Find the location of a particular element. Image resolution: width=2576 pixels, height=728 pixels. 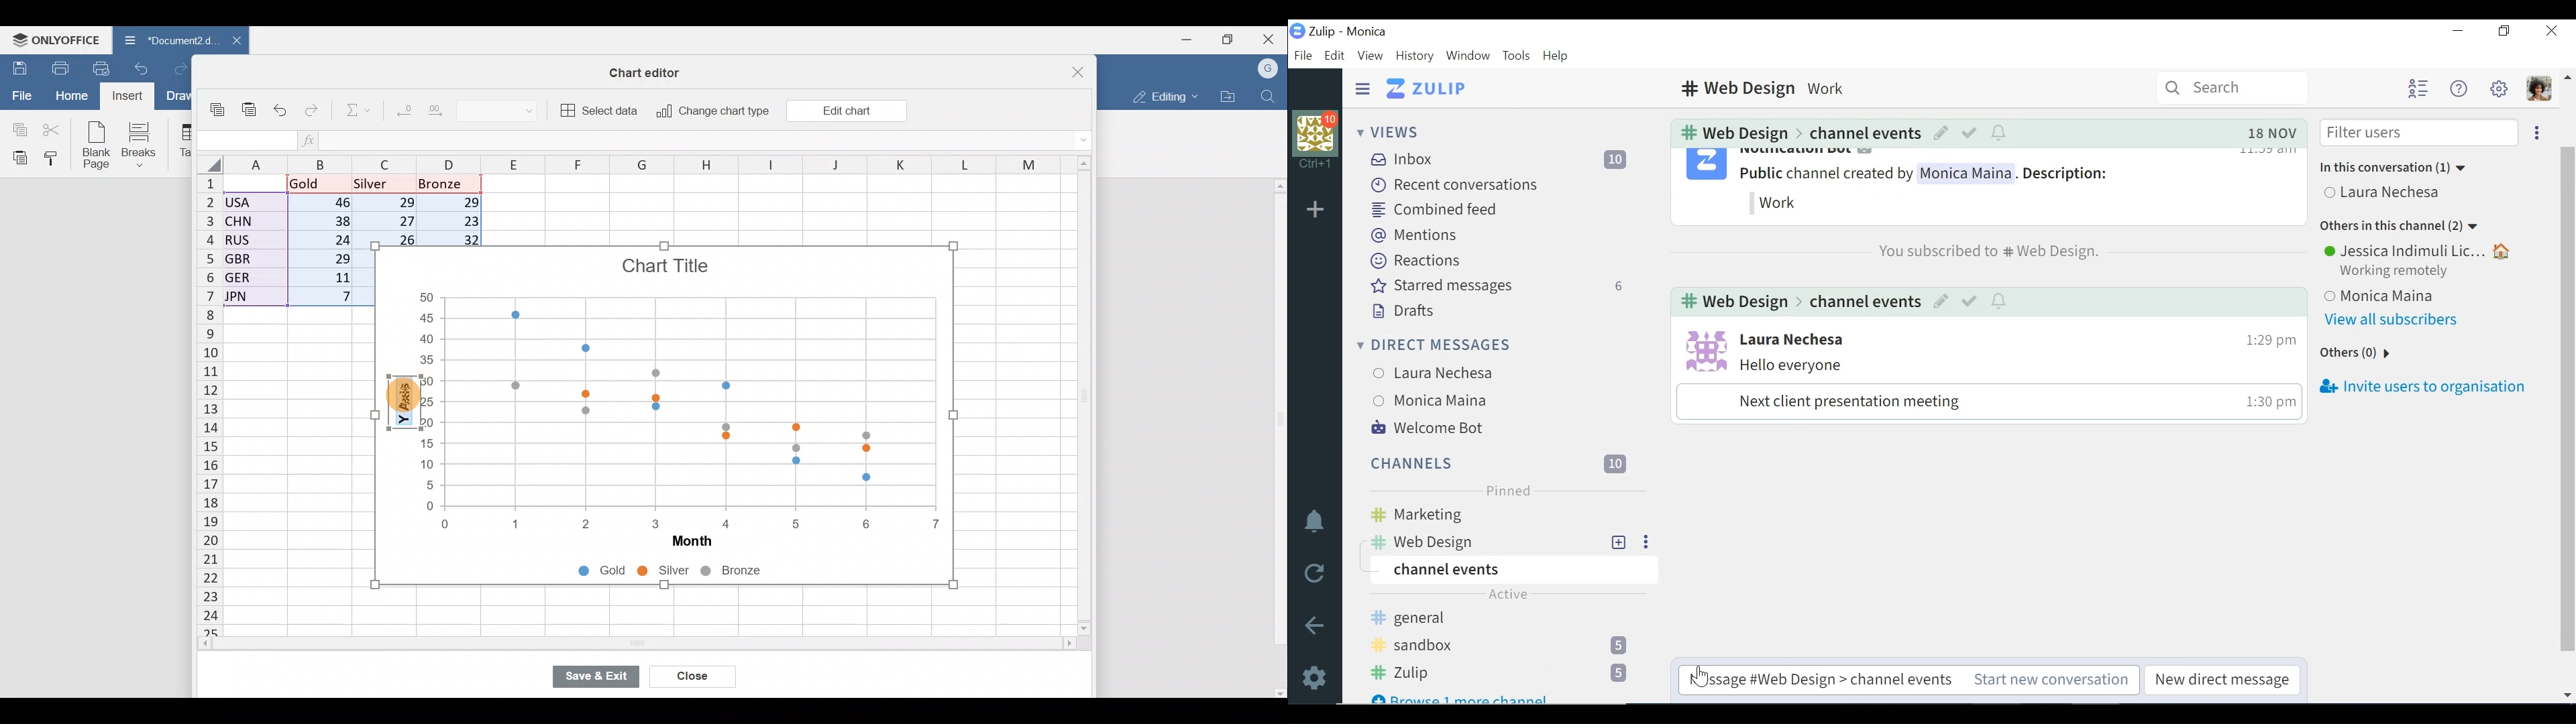

Mentions is located at coordinates (1414, 235).